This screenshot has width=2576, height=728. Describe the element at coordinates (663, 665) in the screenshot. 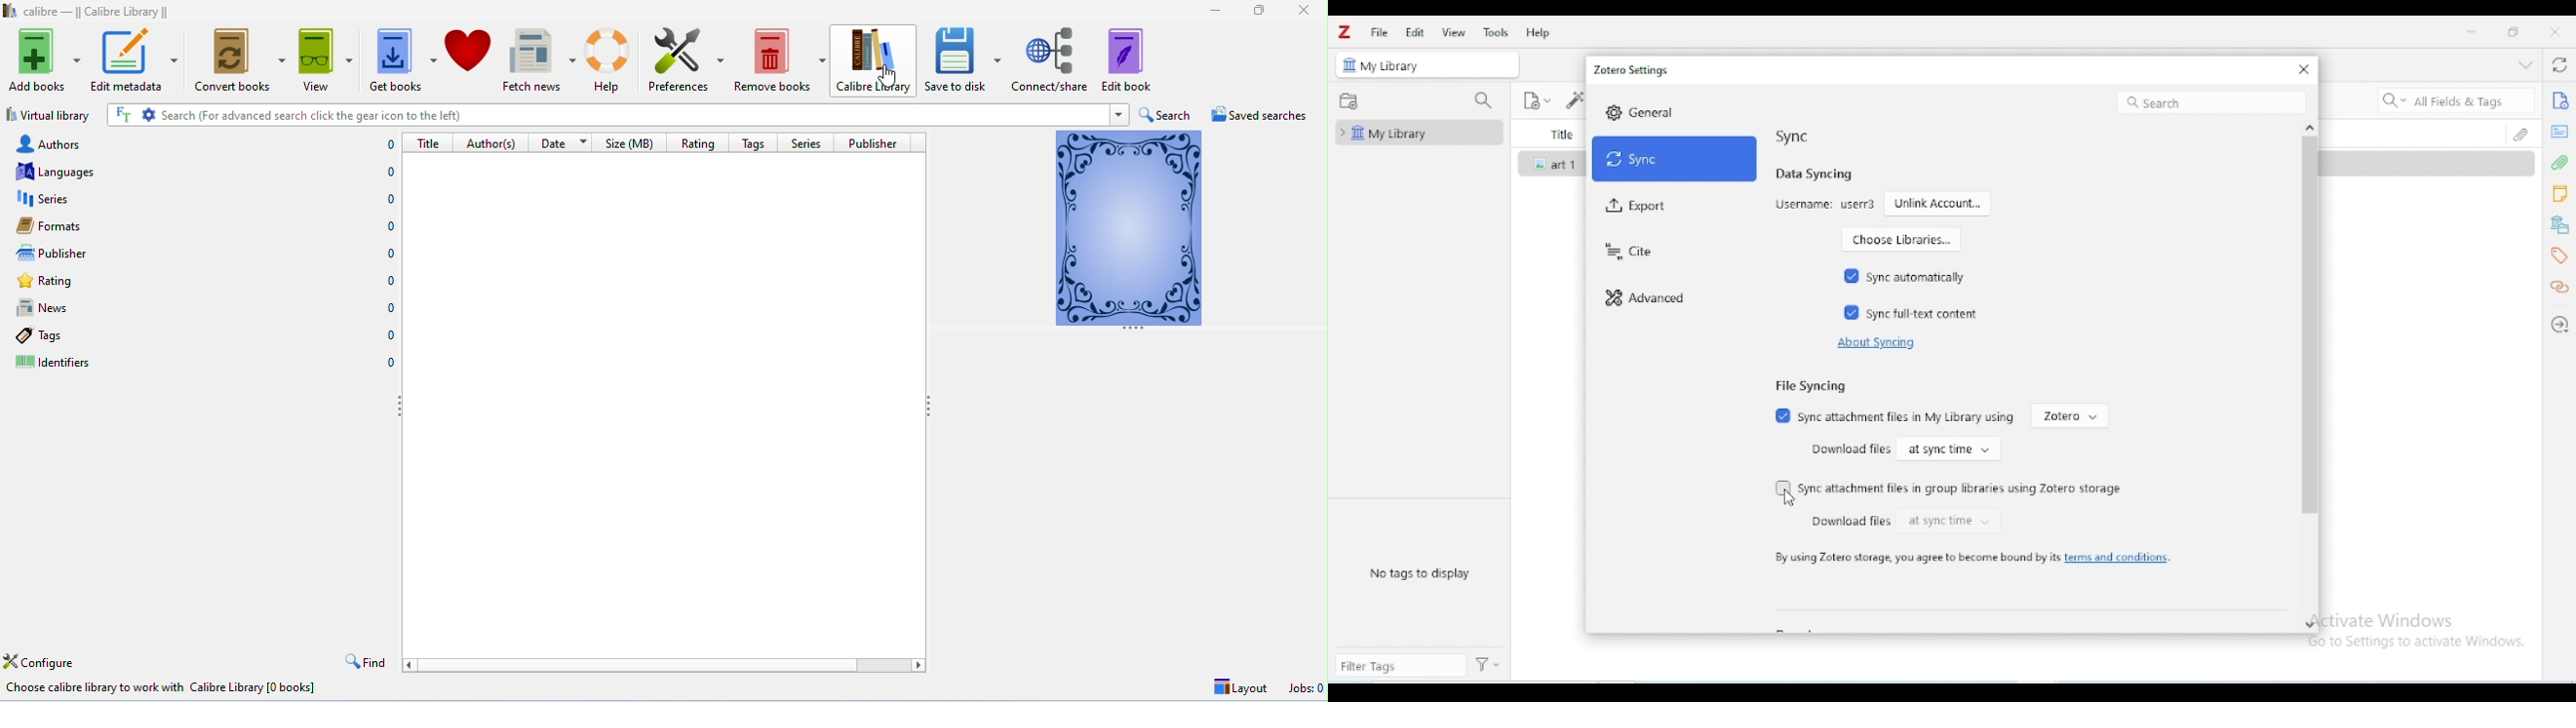

I see `horizontal scroll bar` at that location.